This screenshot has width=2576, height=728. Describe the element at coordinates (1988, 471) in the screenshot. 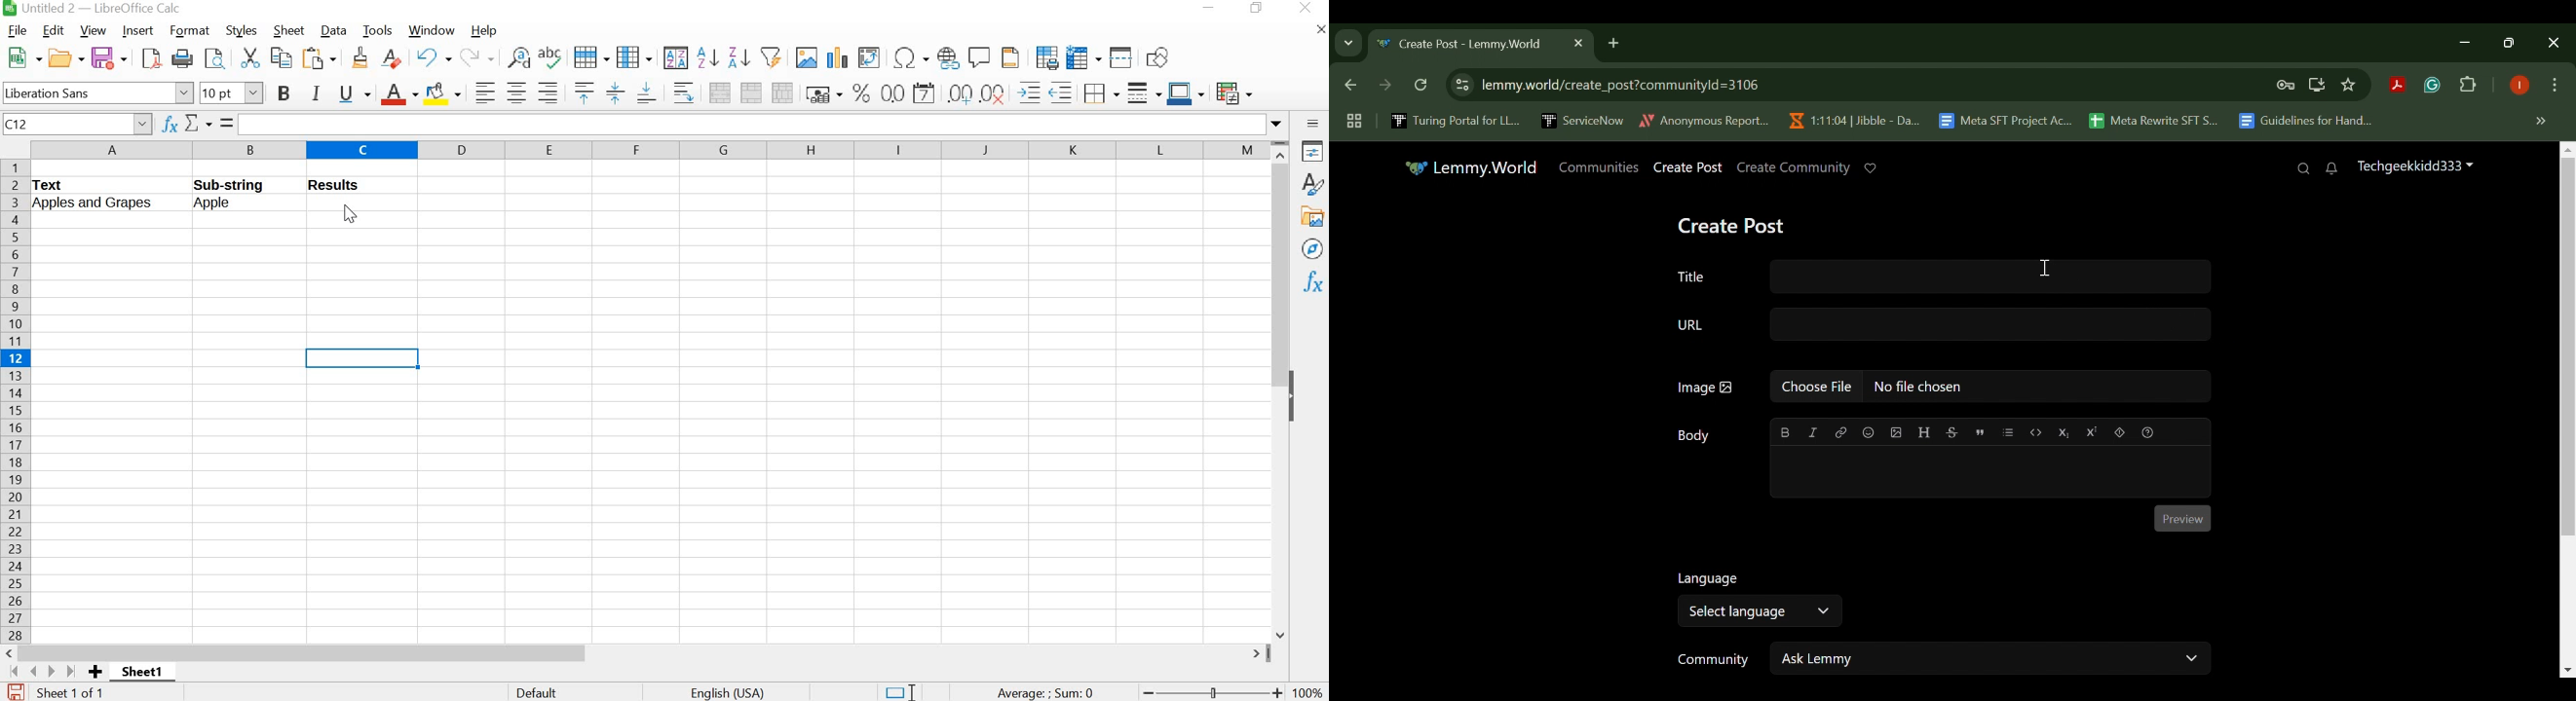

I see `Post Body Textbox` at that location.